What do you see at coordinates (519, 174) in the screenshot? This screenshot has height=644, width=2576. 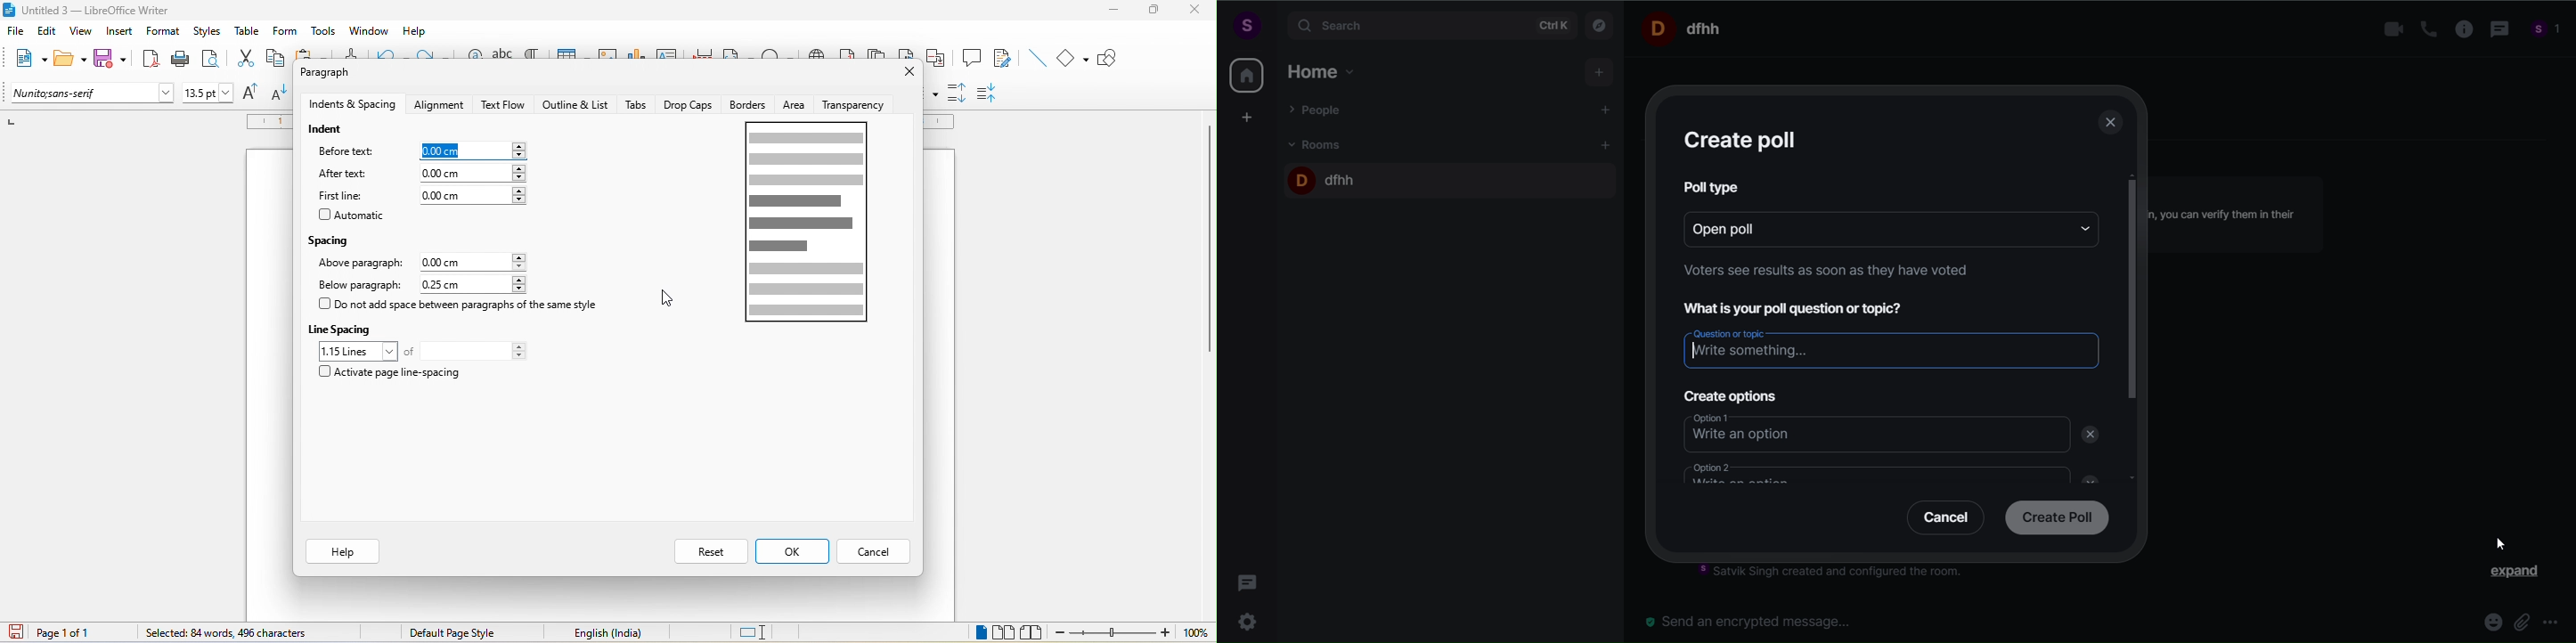 I see `increase or decrease` at bounding box center [519, 174].